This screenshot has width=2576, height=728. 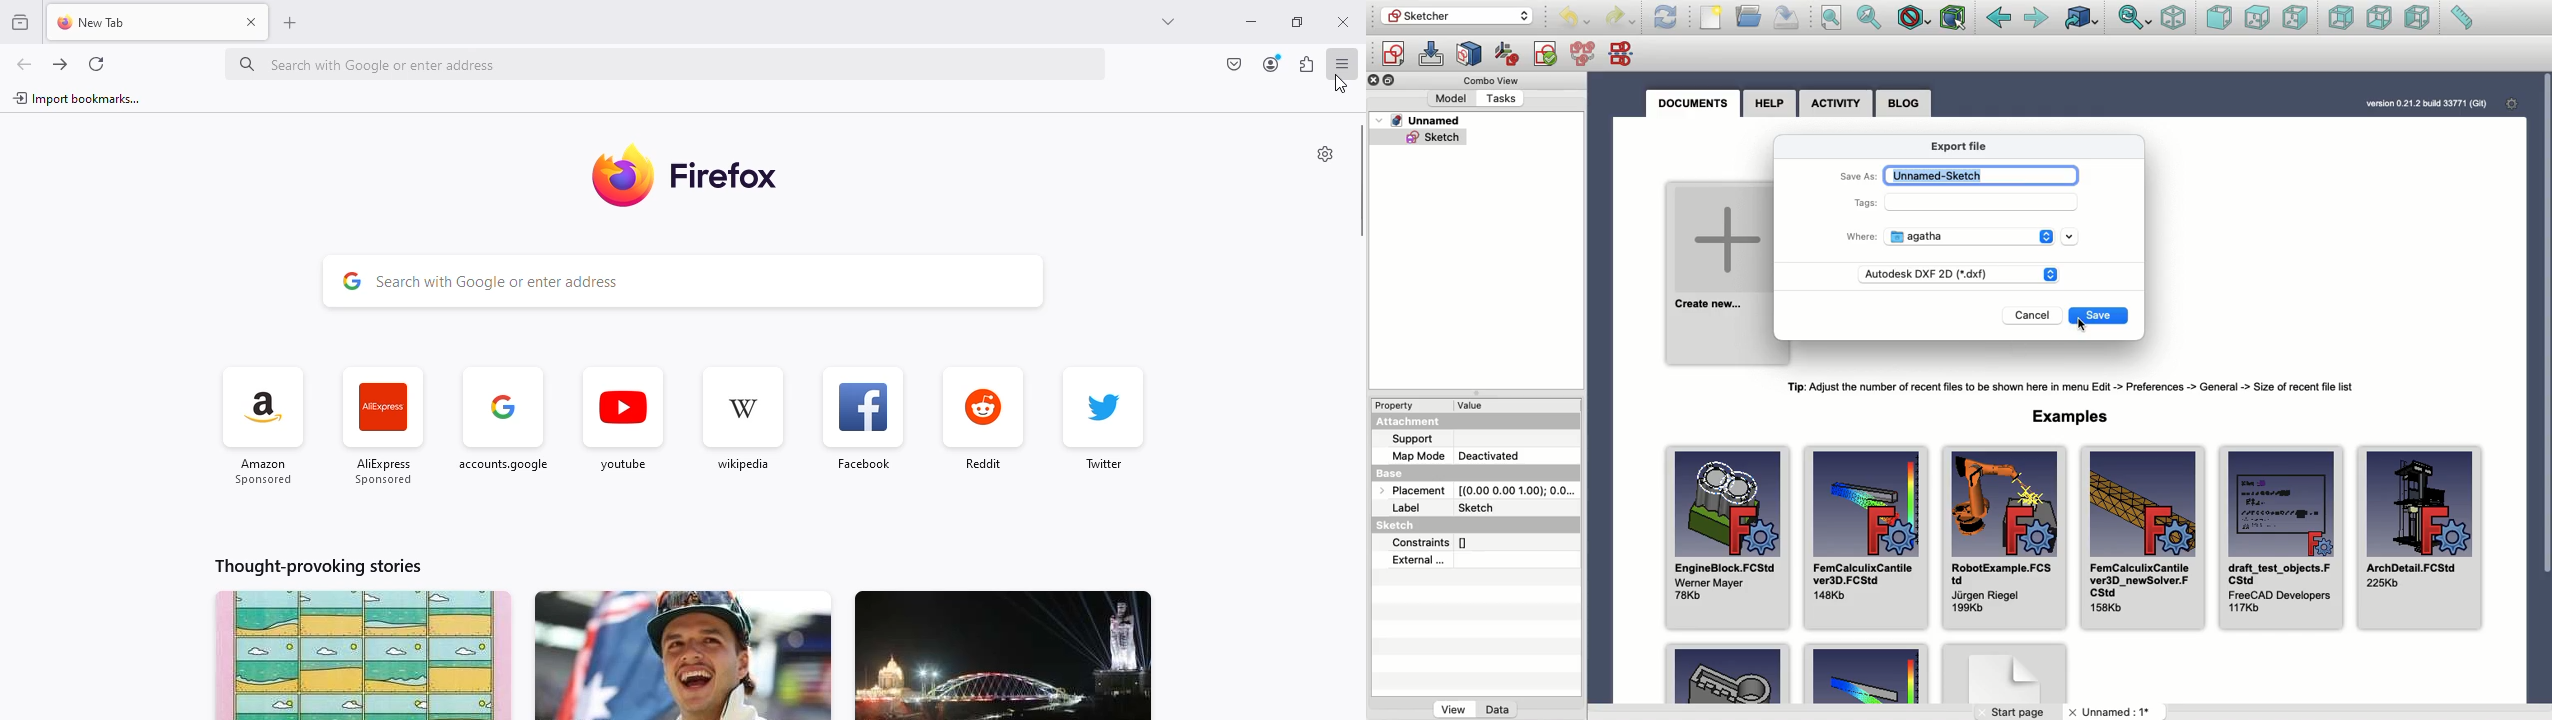 I want to click on draft_test_objects.FCStd FreeCAD Developers 117Kb, so click(x=2281, y=539).